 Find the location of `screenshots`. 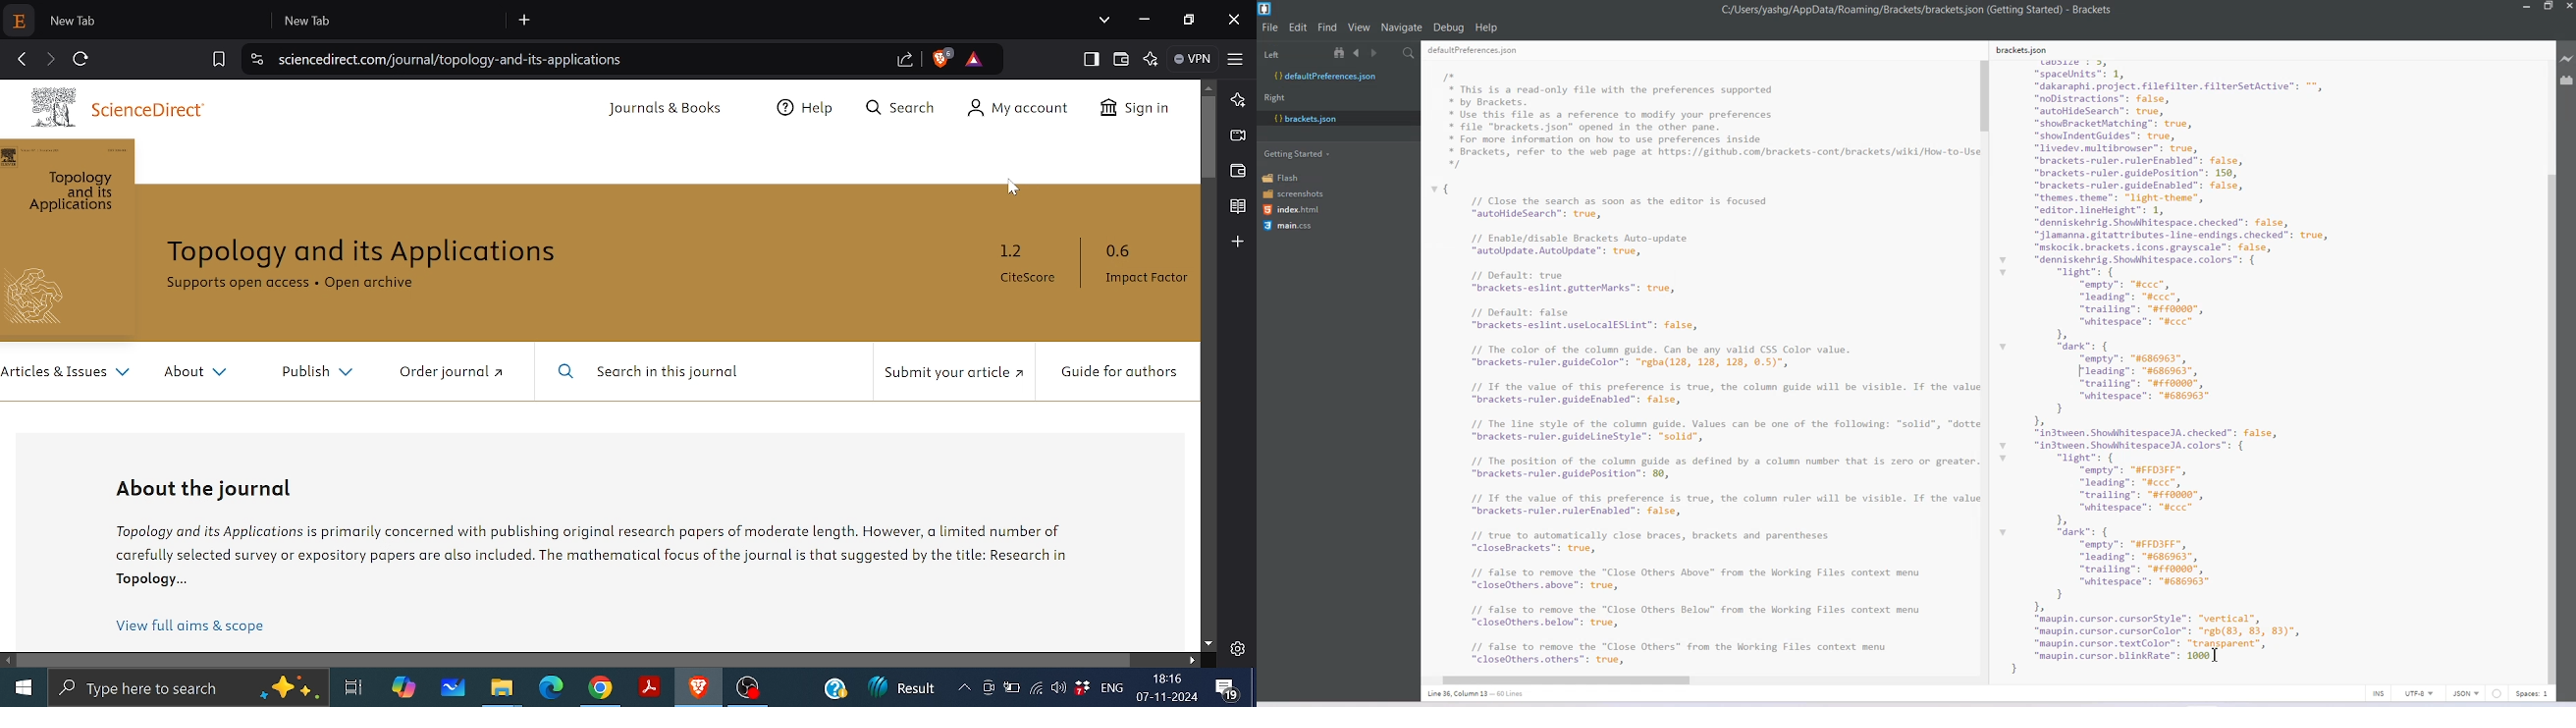

screenshots is located at coordinates (1294, 195).